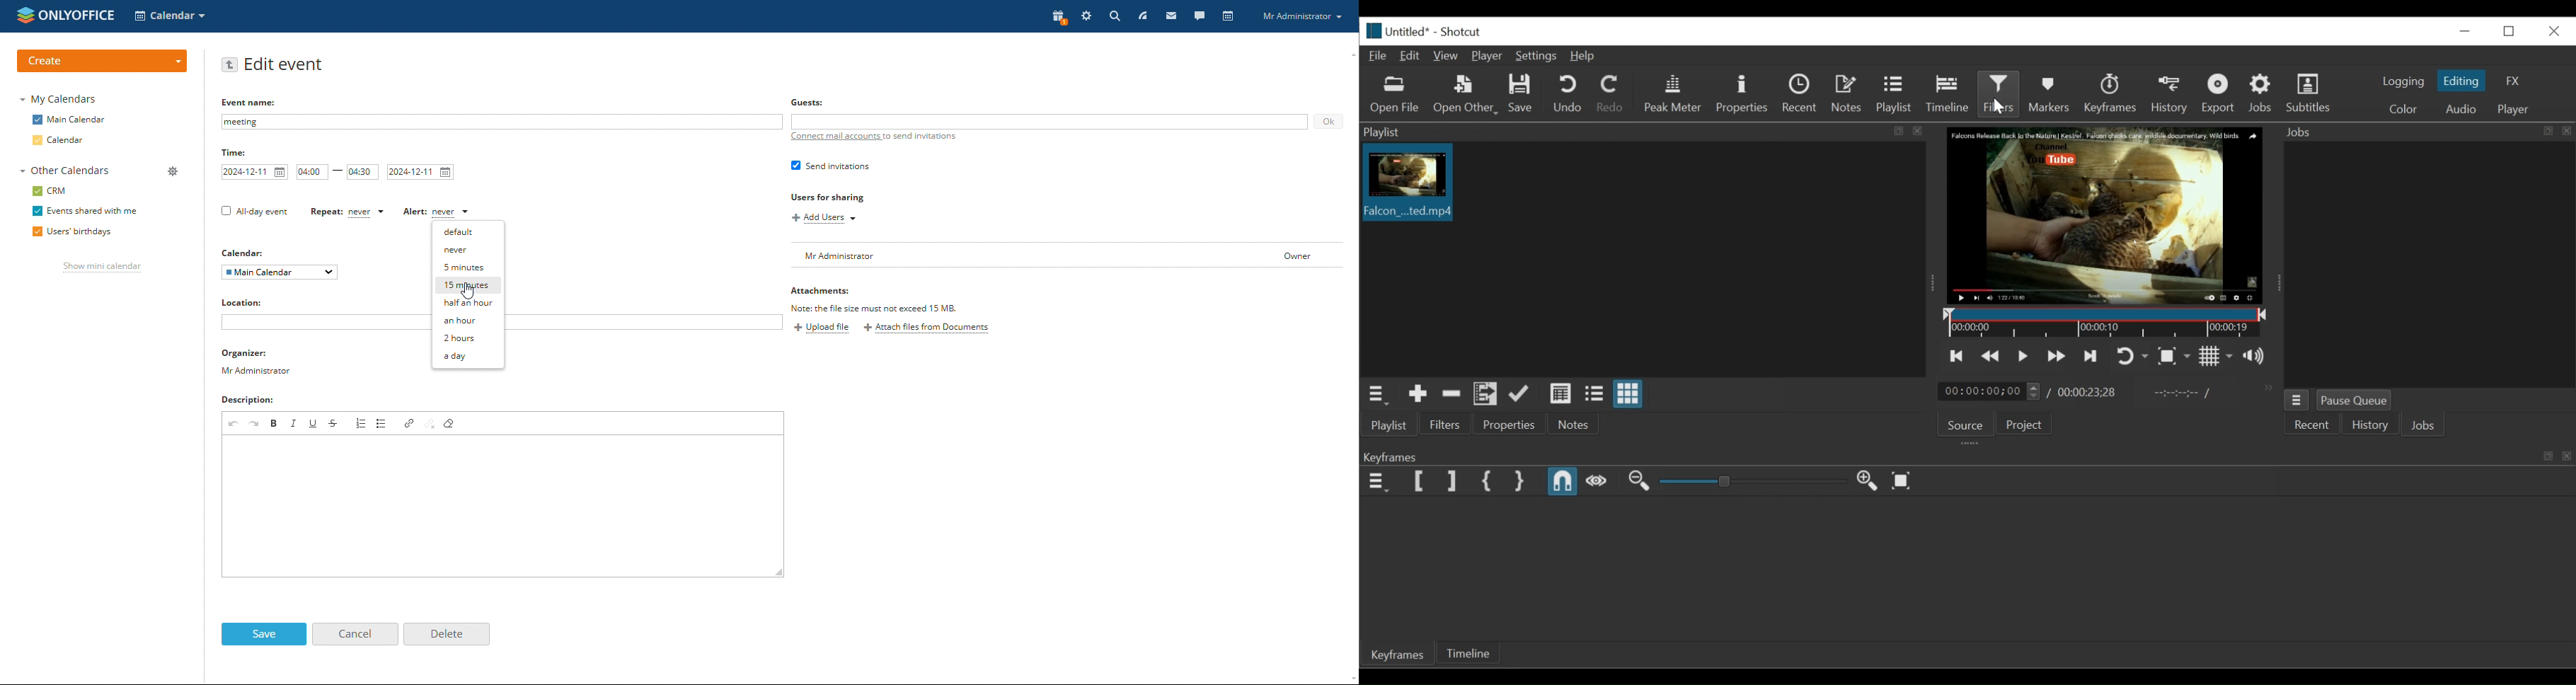  Describe the element at coordinates (1802, 94) in the screenshot. I see `Recent` at that location.